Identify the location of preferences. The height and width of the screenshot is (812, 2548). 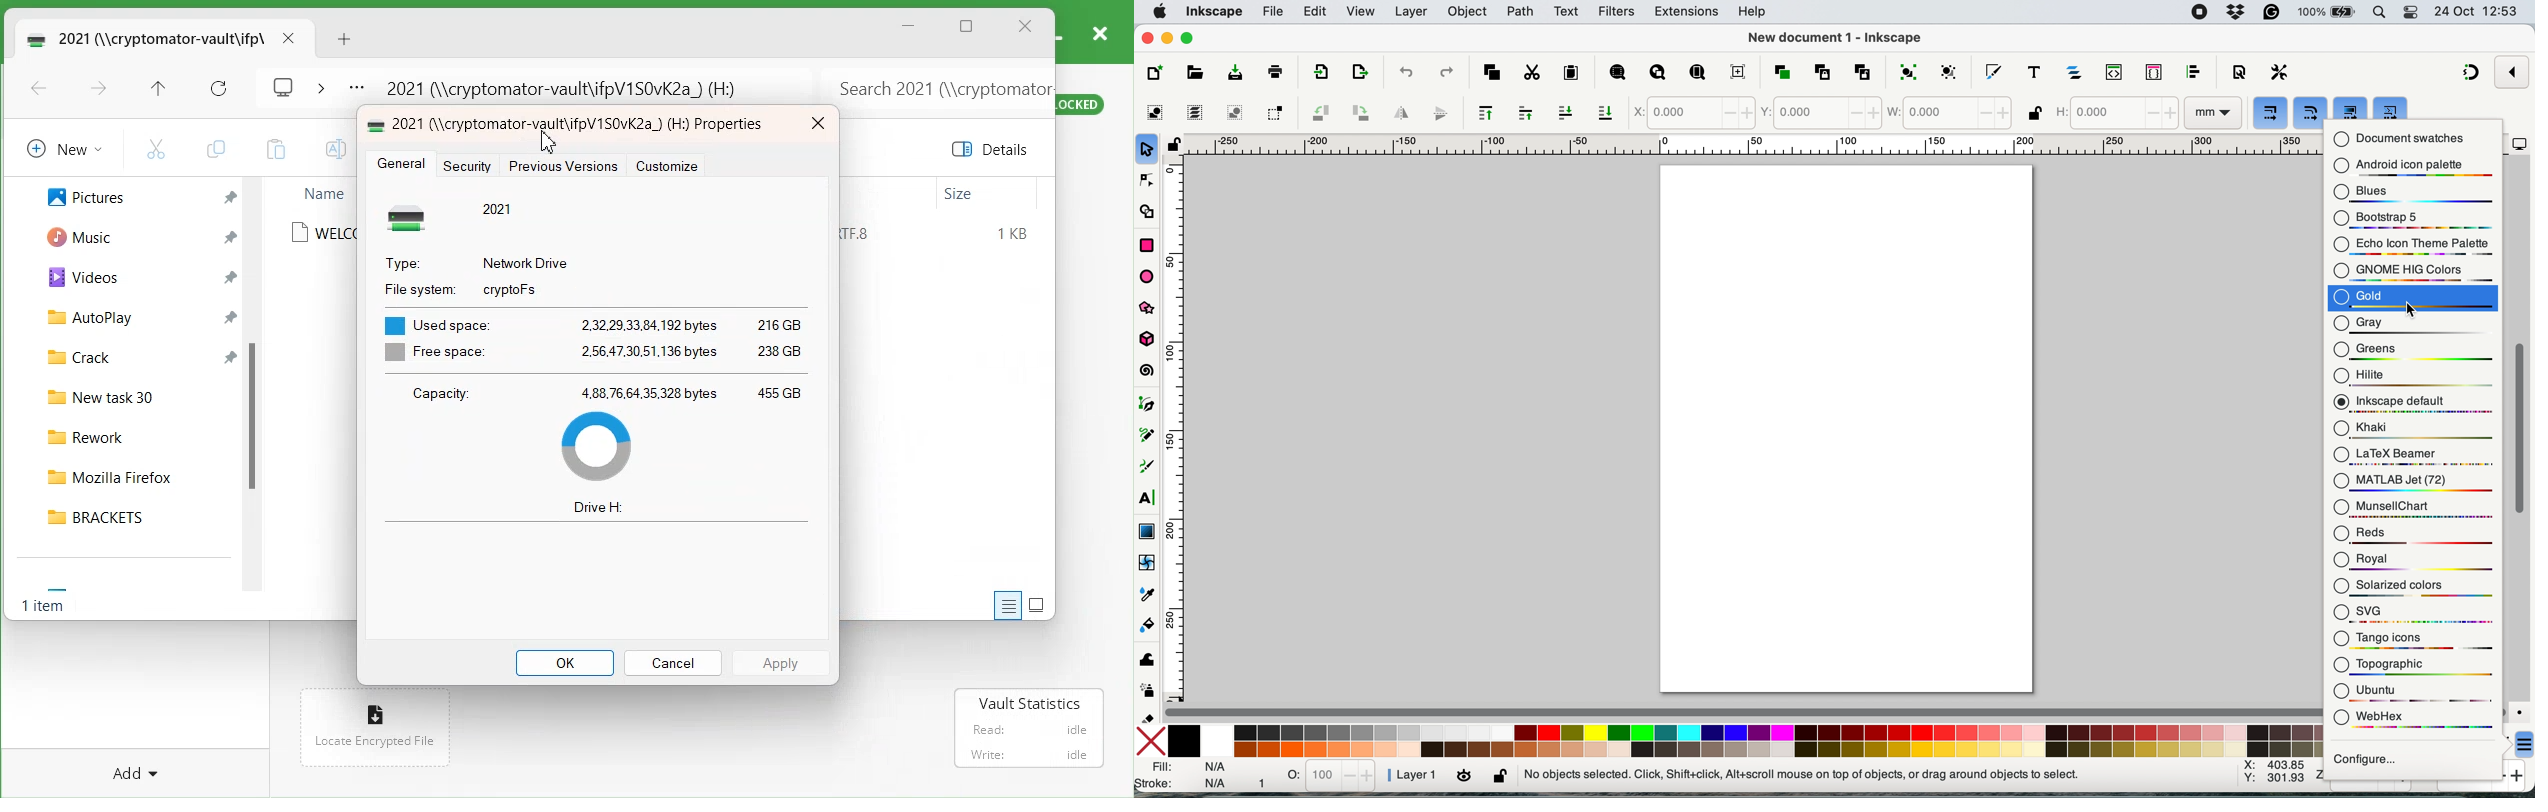
(2279, 71).